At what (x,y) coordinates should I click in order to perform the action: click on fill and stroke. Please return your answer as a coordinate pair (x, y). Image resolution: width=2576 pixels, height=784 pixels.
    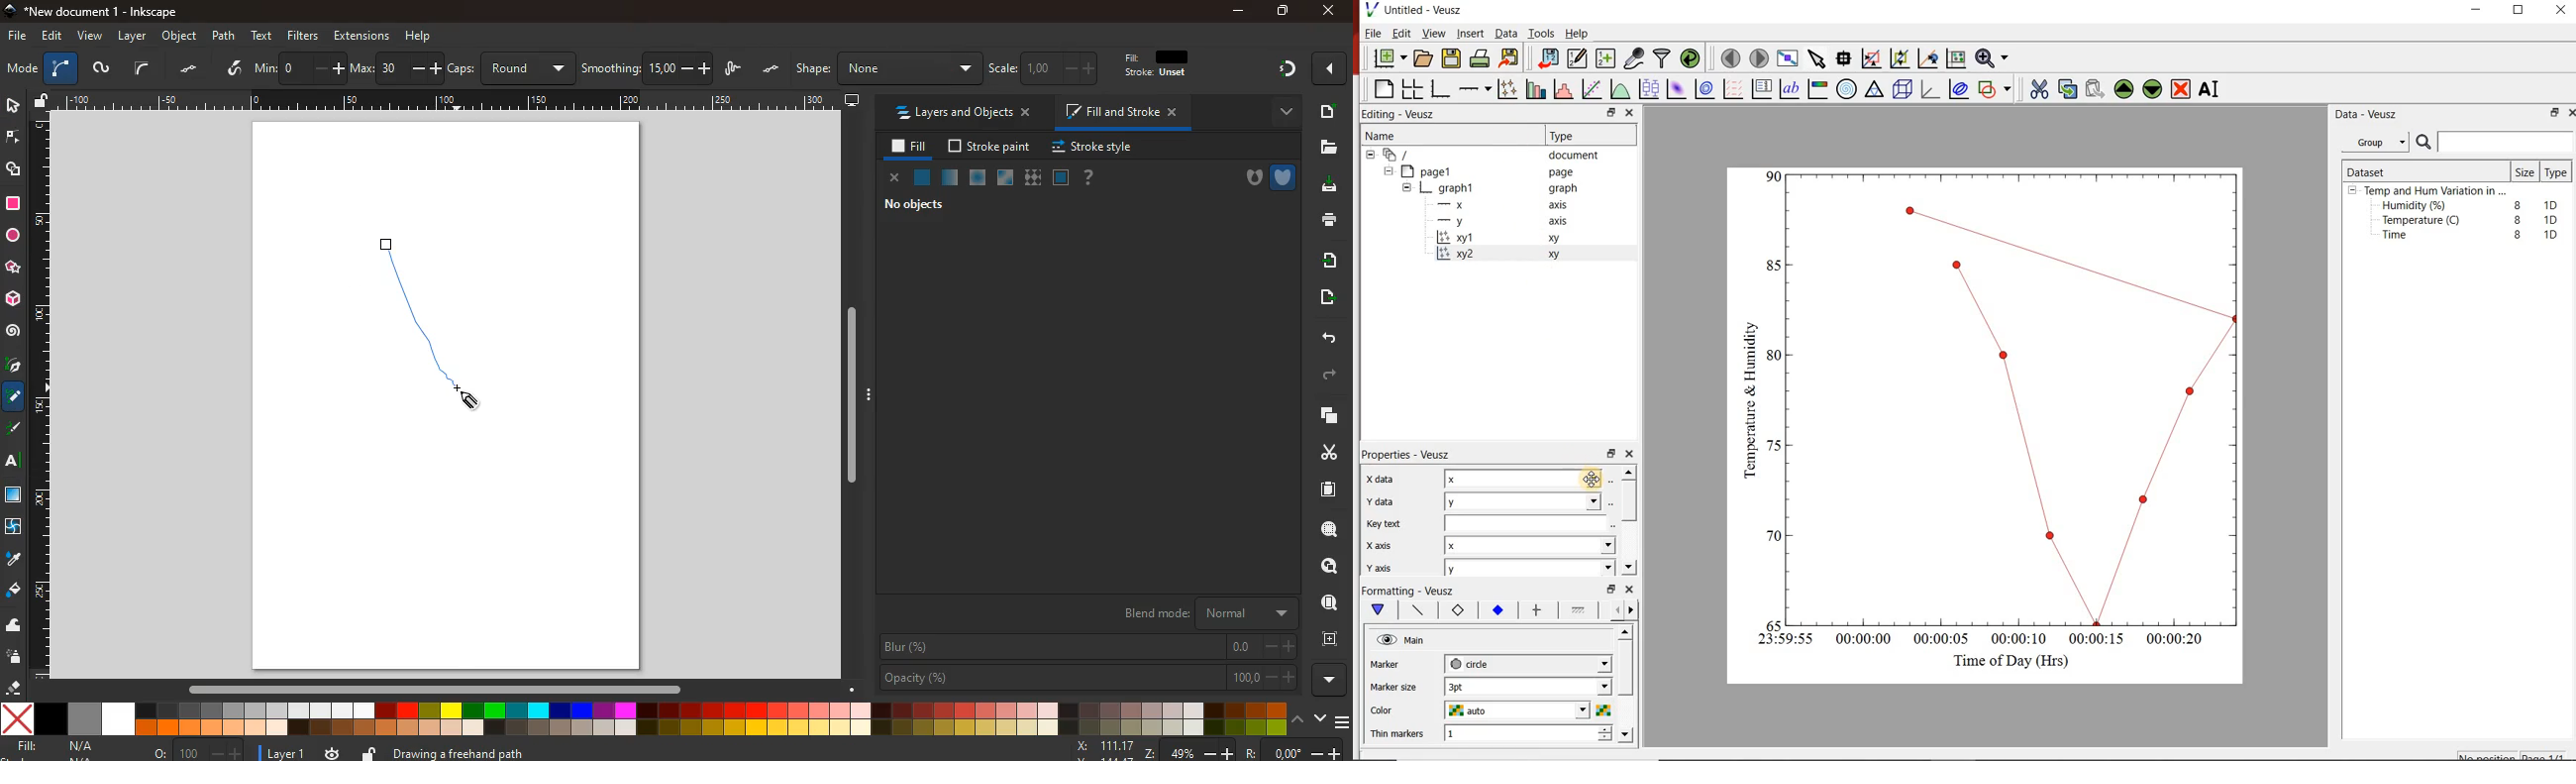
    Looking at the image, I should click on (1124, 111).